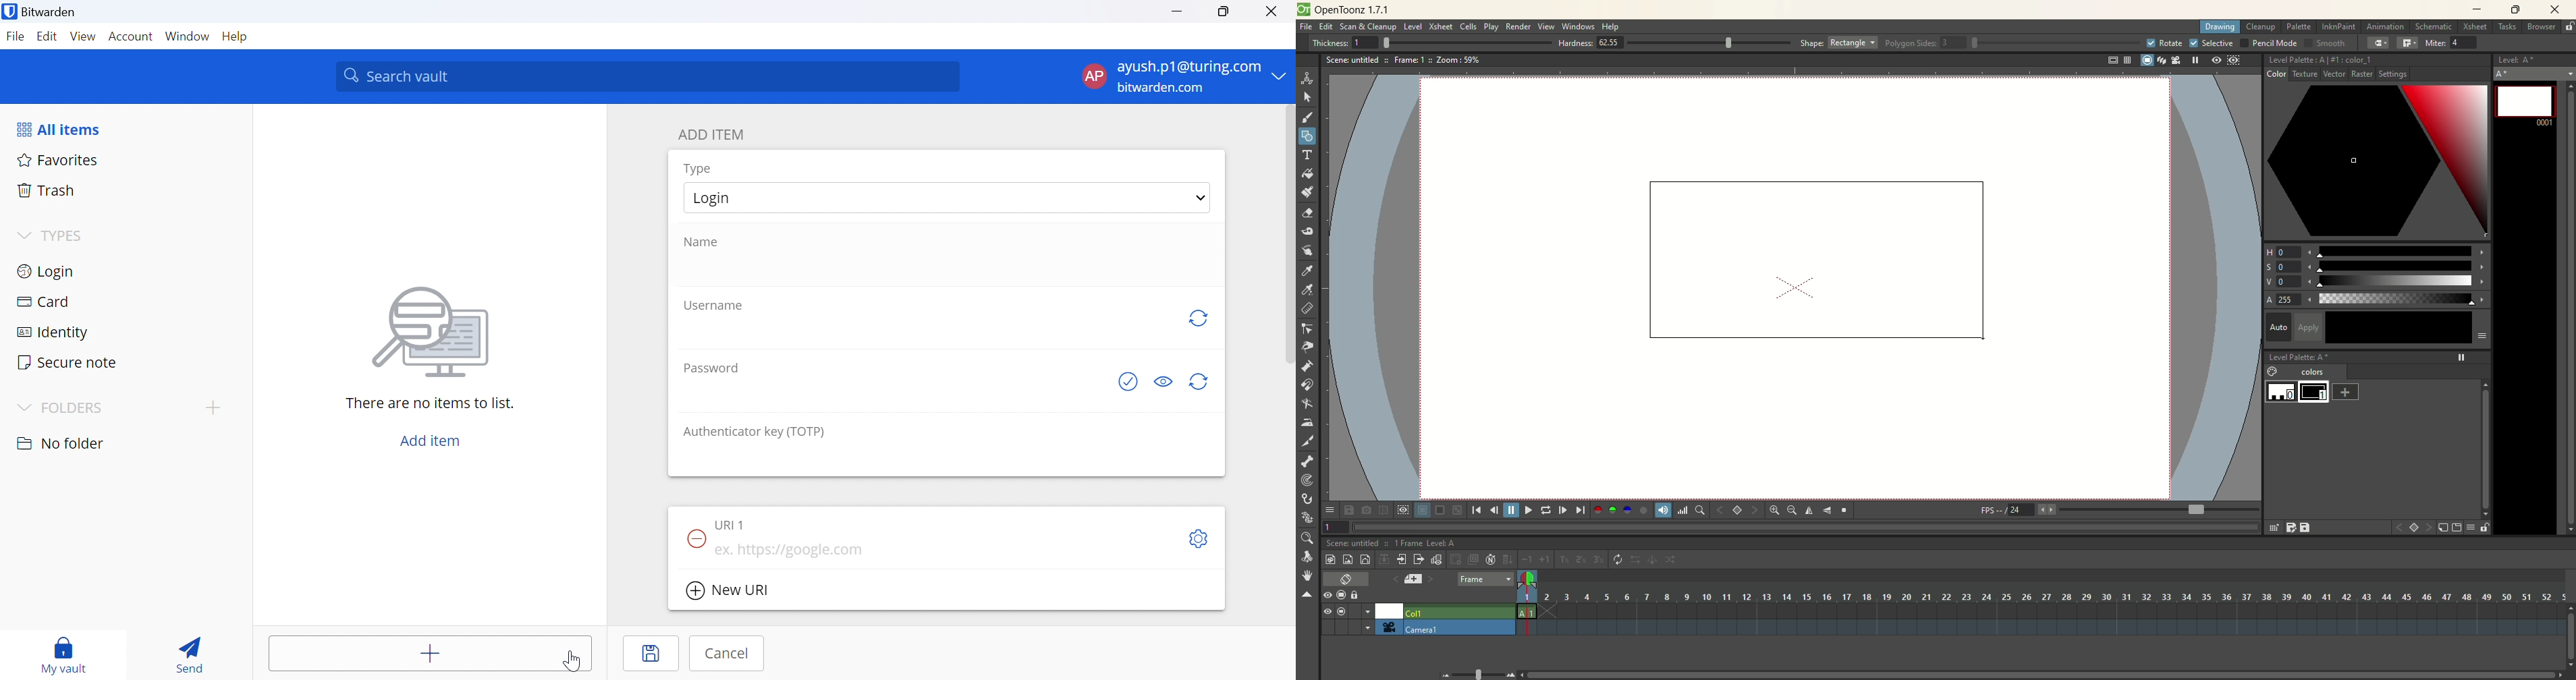  I want to click on scan & cleanup, so click(1372, 28).